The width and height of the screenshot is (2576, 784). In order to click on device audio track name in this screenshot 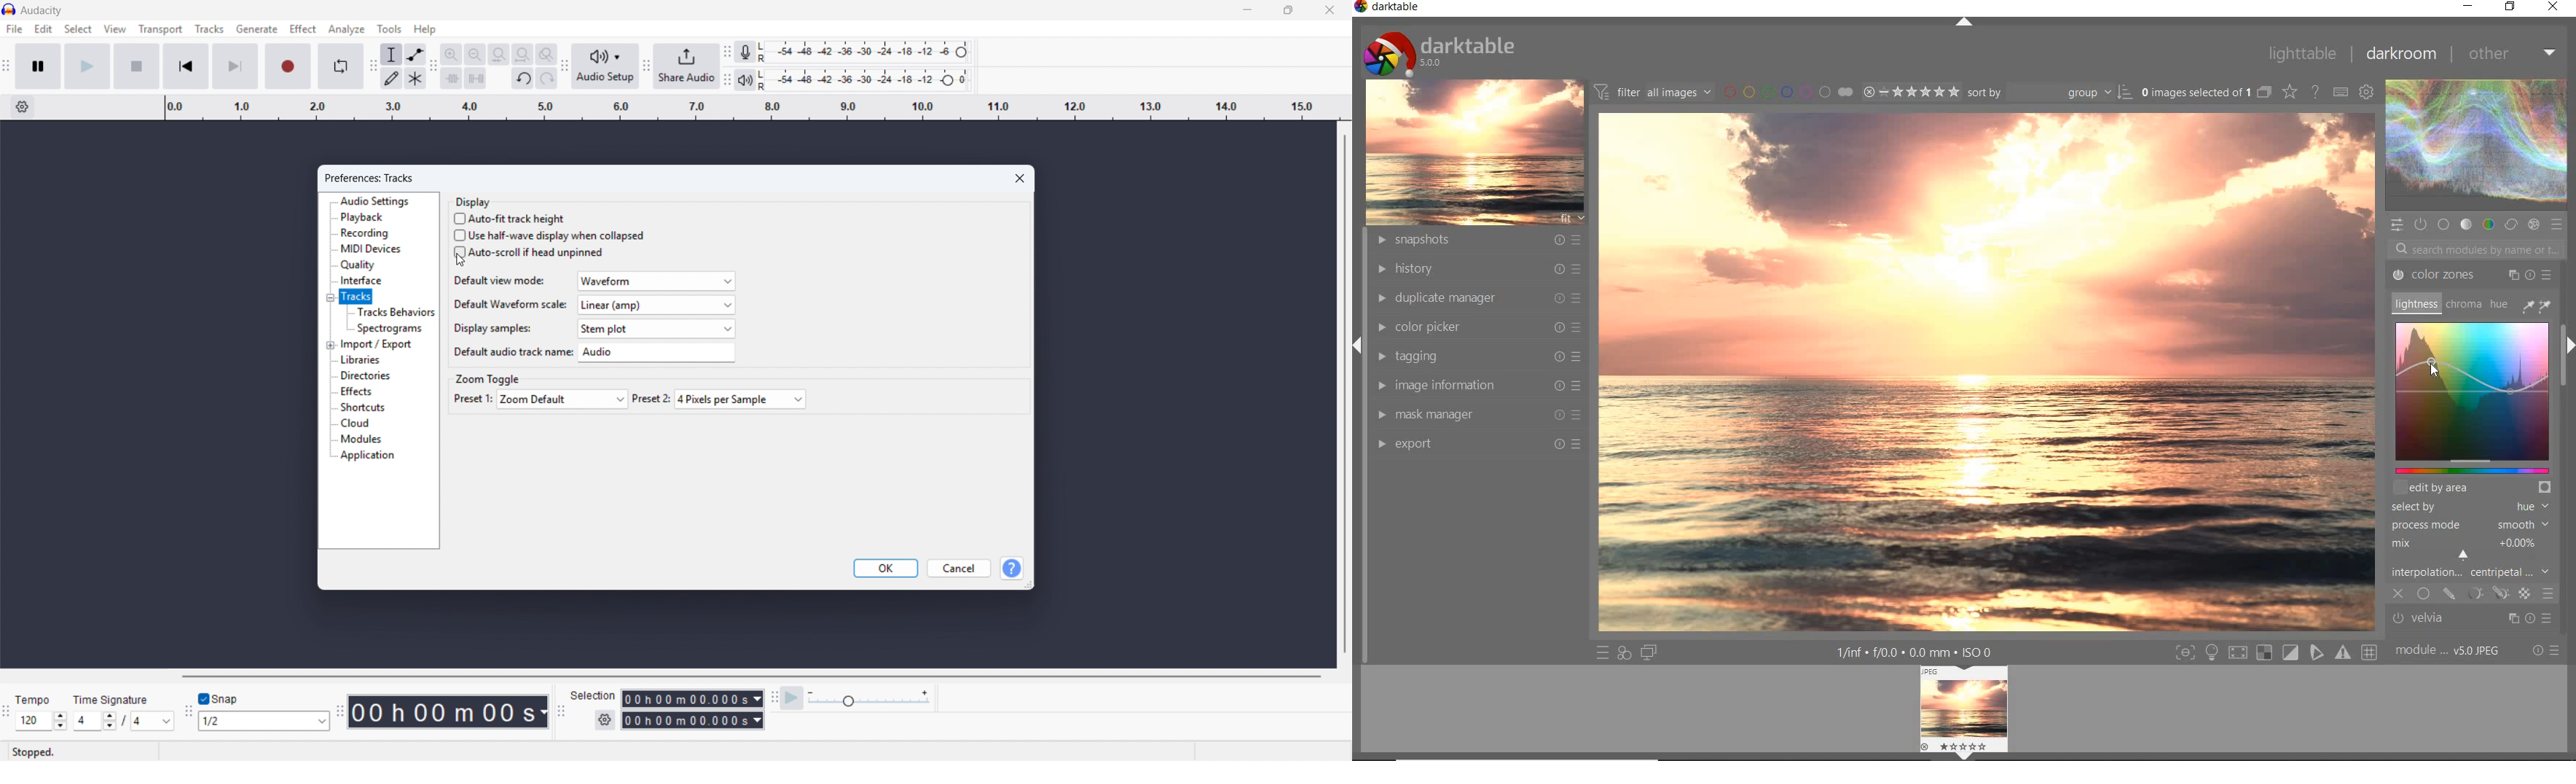, I will do `click(592, 353)`.